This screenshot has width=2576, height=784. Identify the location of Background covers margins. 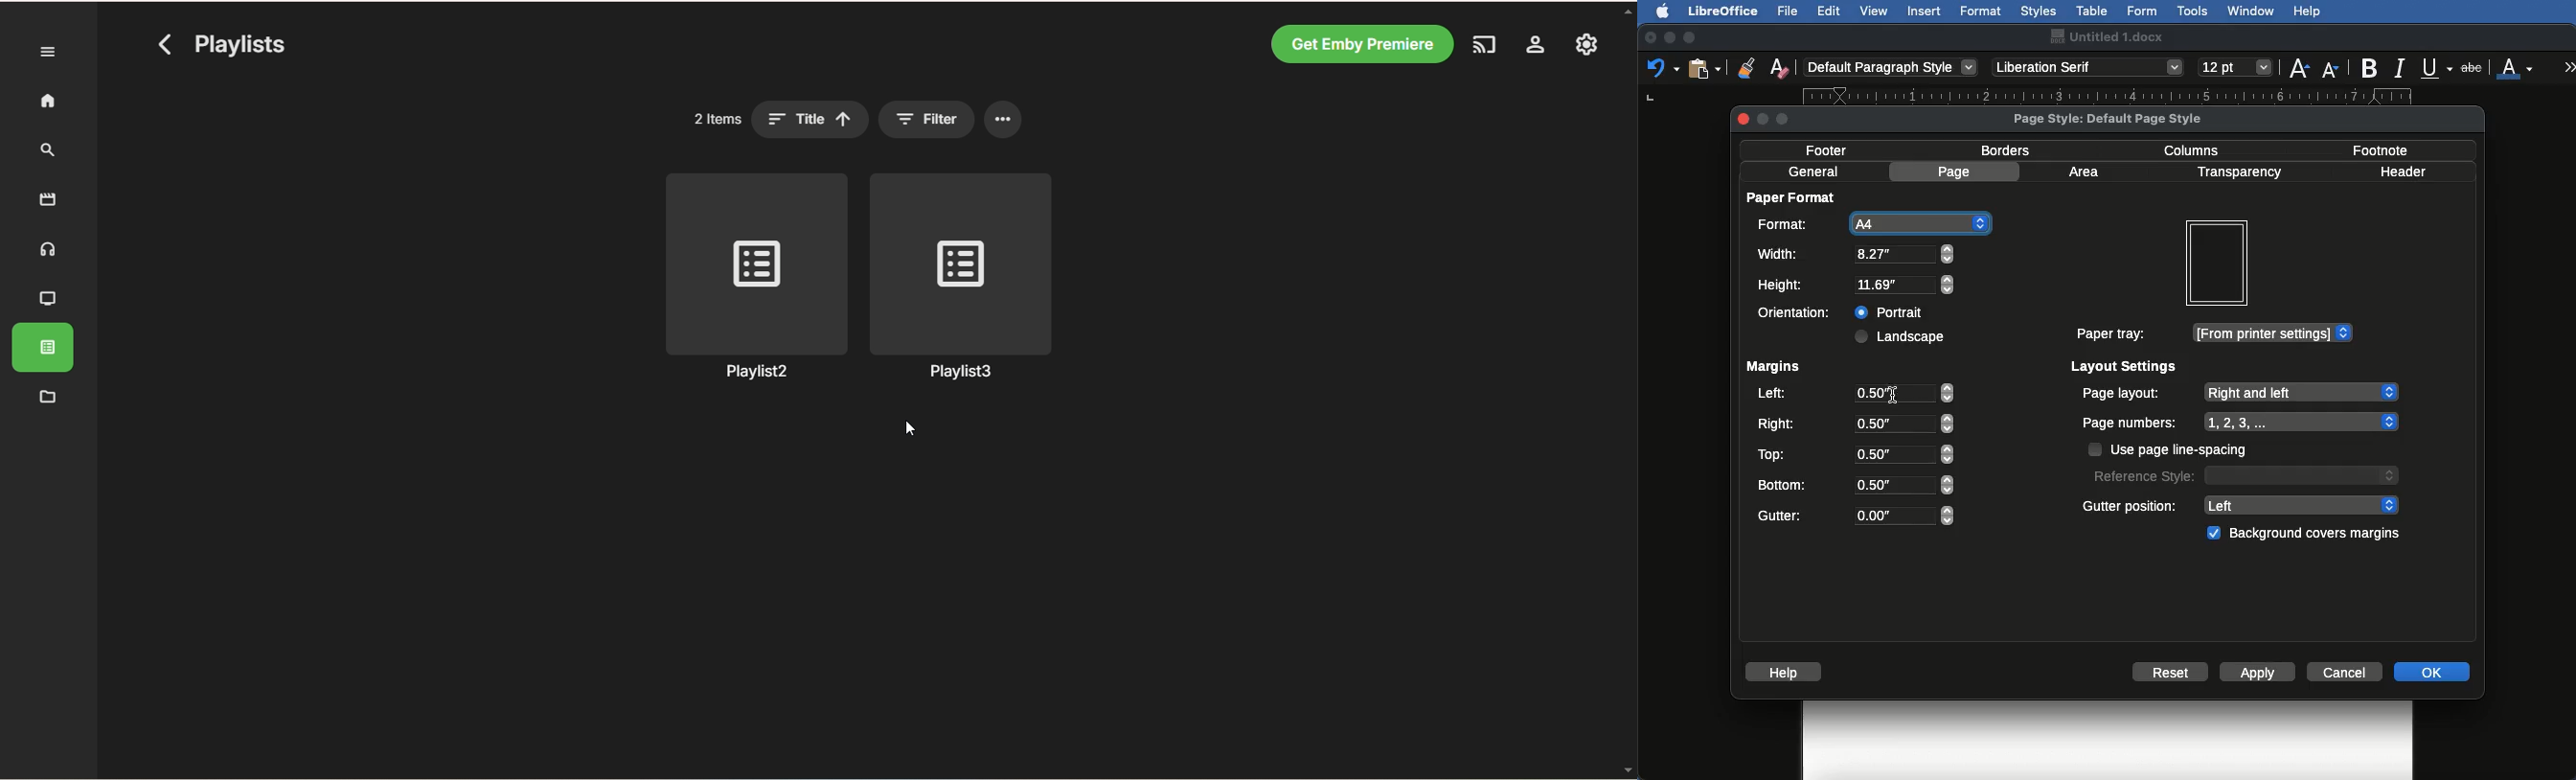
(2307, 534).